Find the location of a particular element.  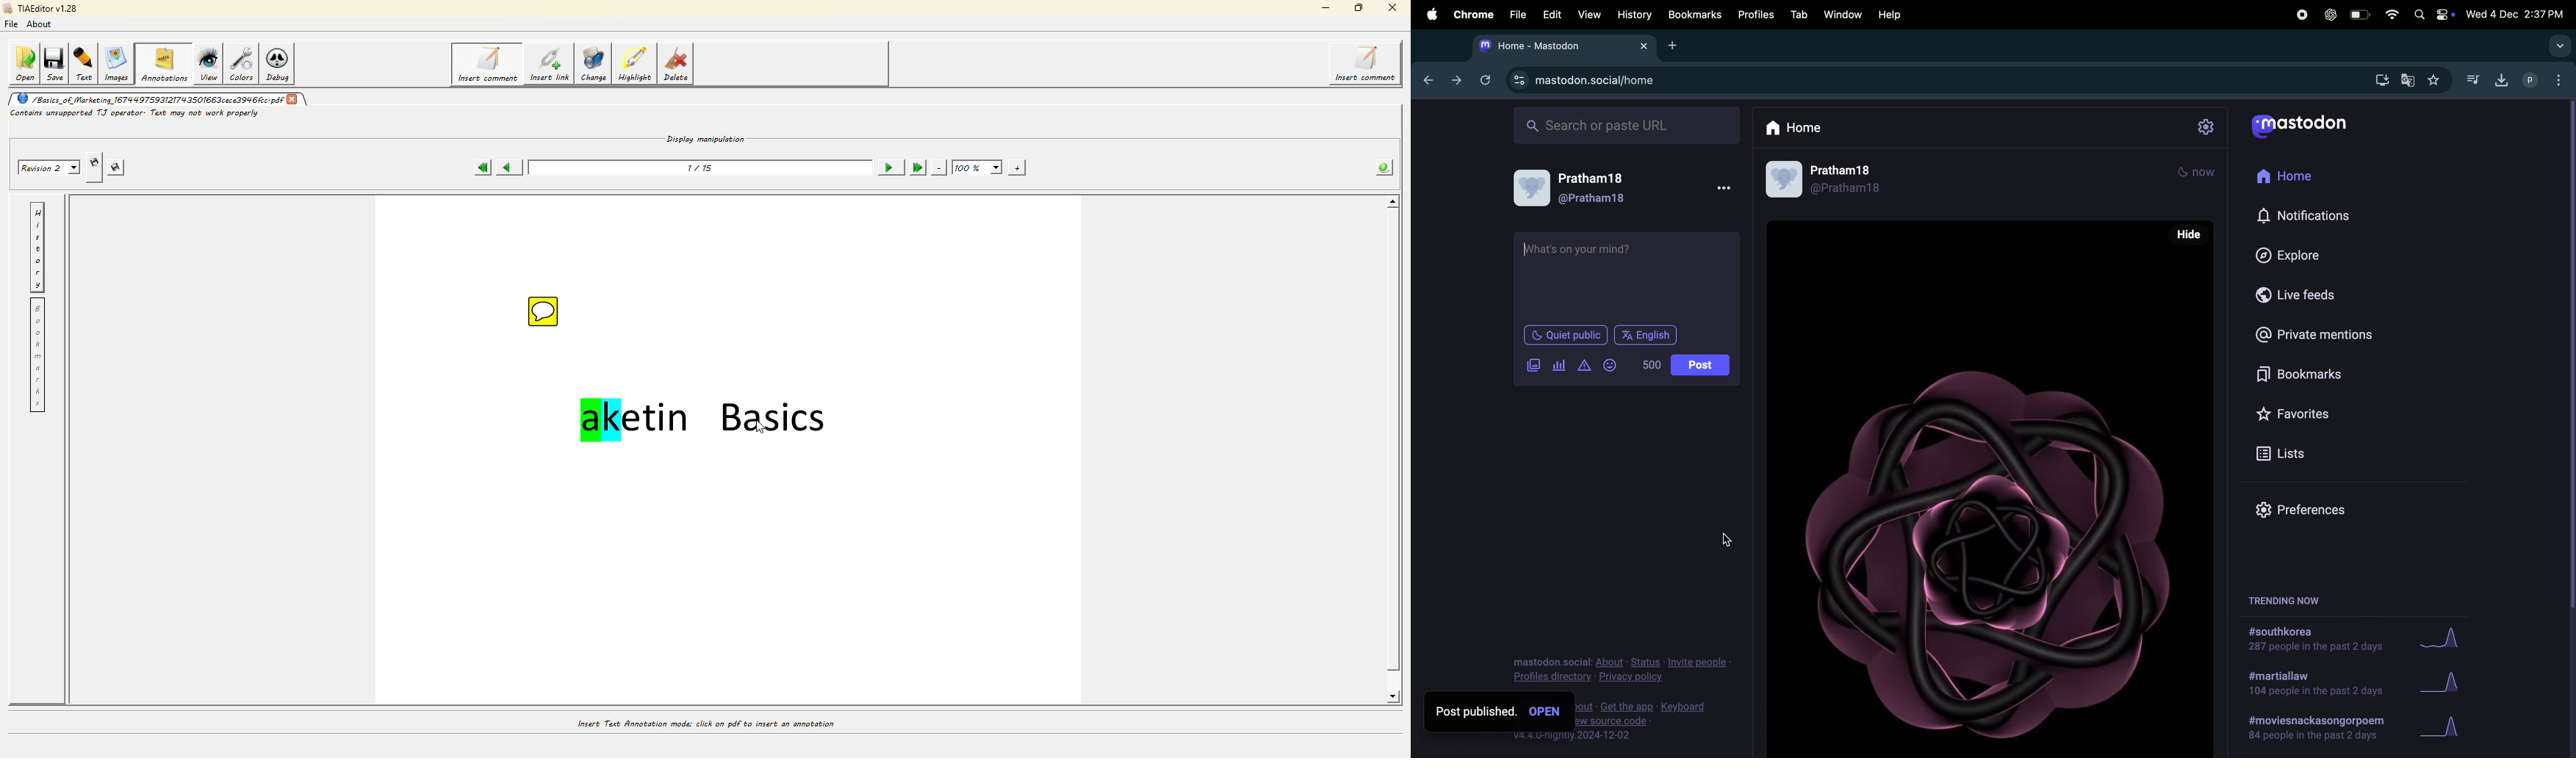

poll is located at coordinates (1559, 366).